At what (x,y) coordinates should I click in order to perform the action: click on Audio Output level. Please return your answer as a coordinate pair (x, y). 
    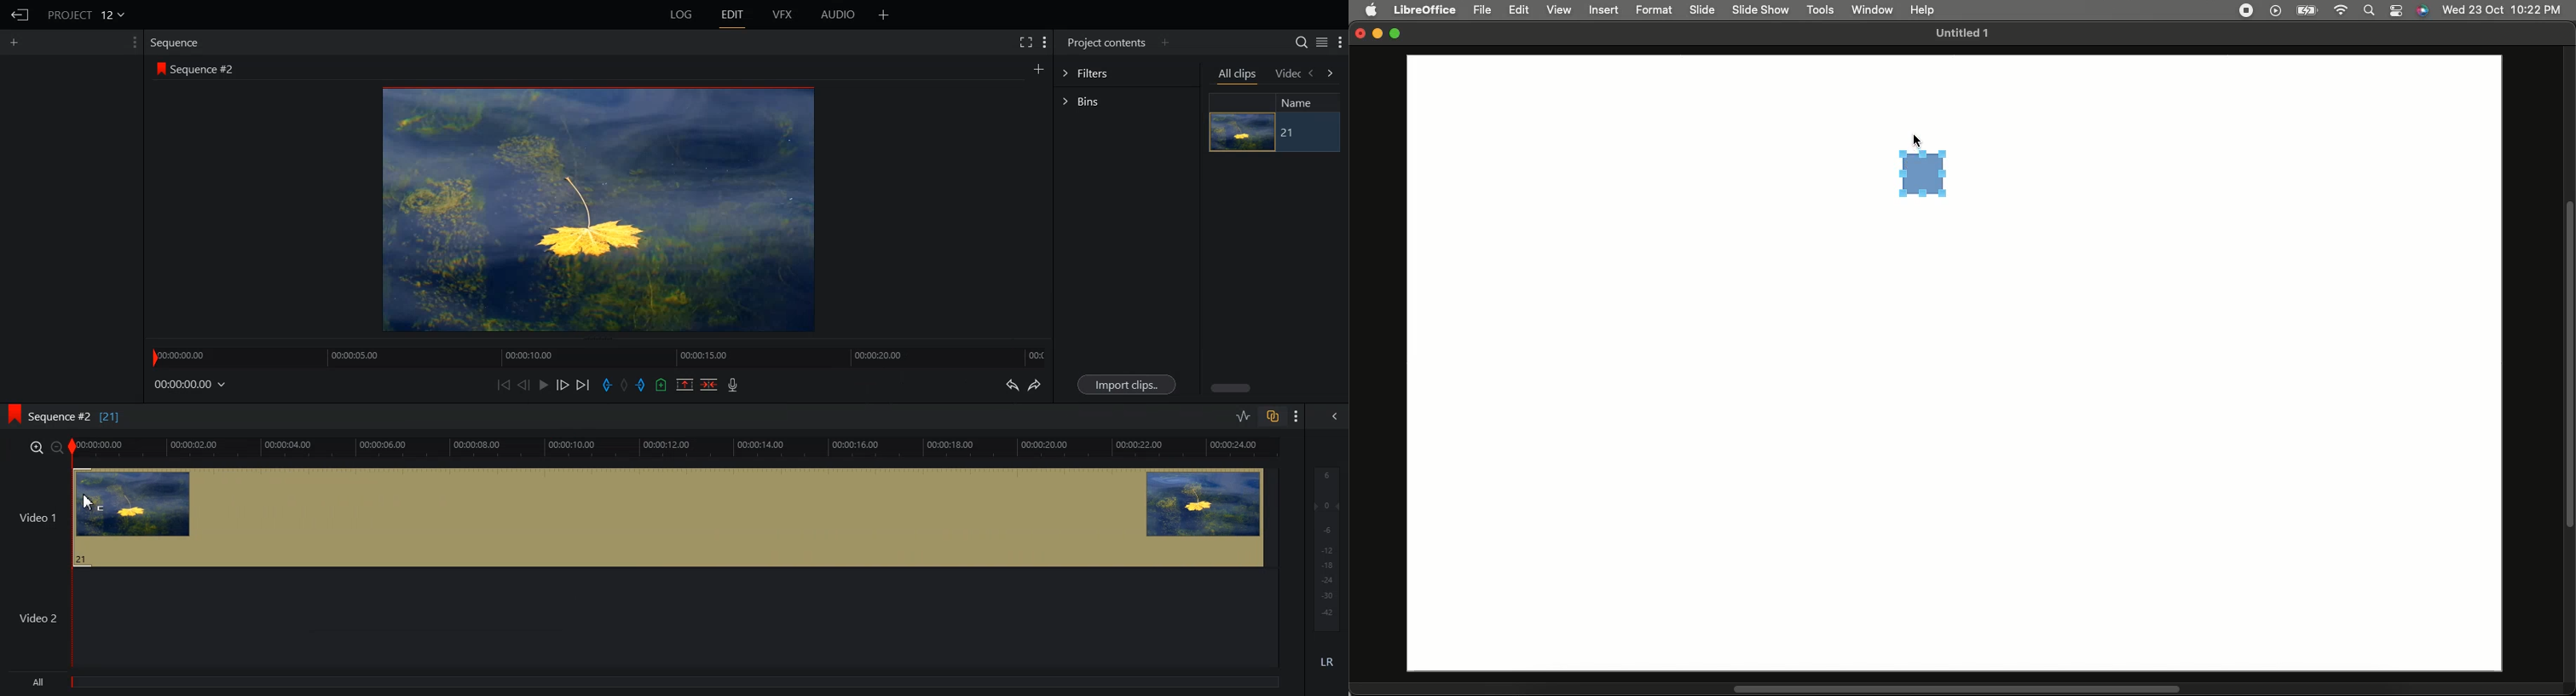
    Looking at the image, I should click on (1325, 548).